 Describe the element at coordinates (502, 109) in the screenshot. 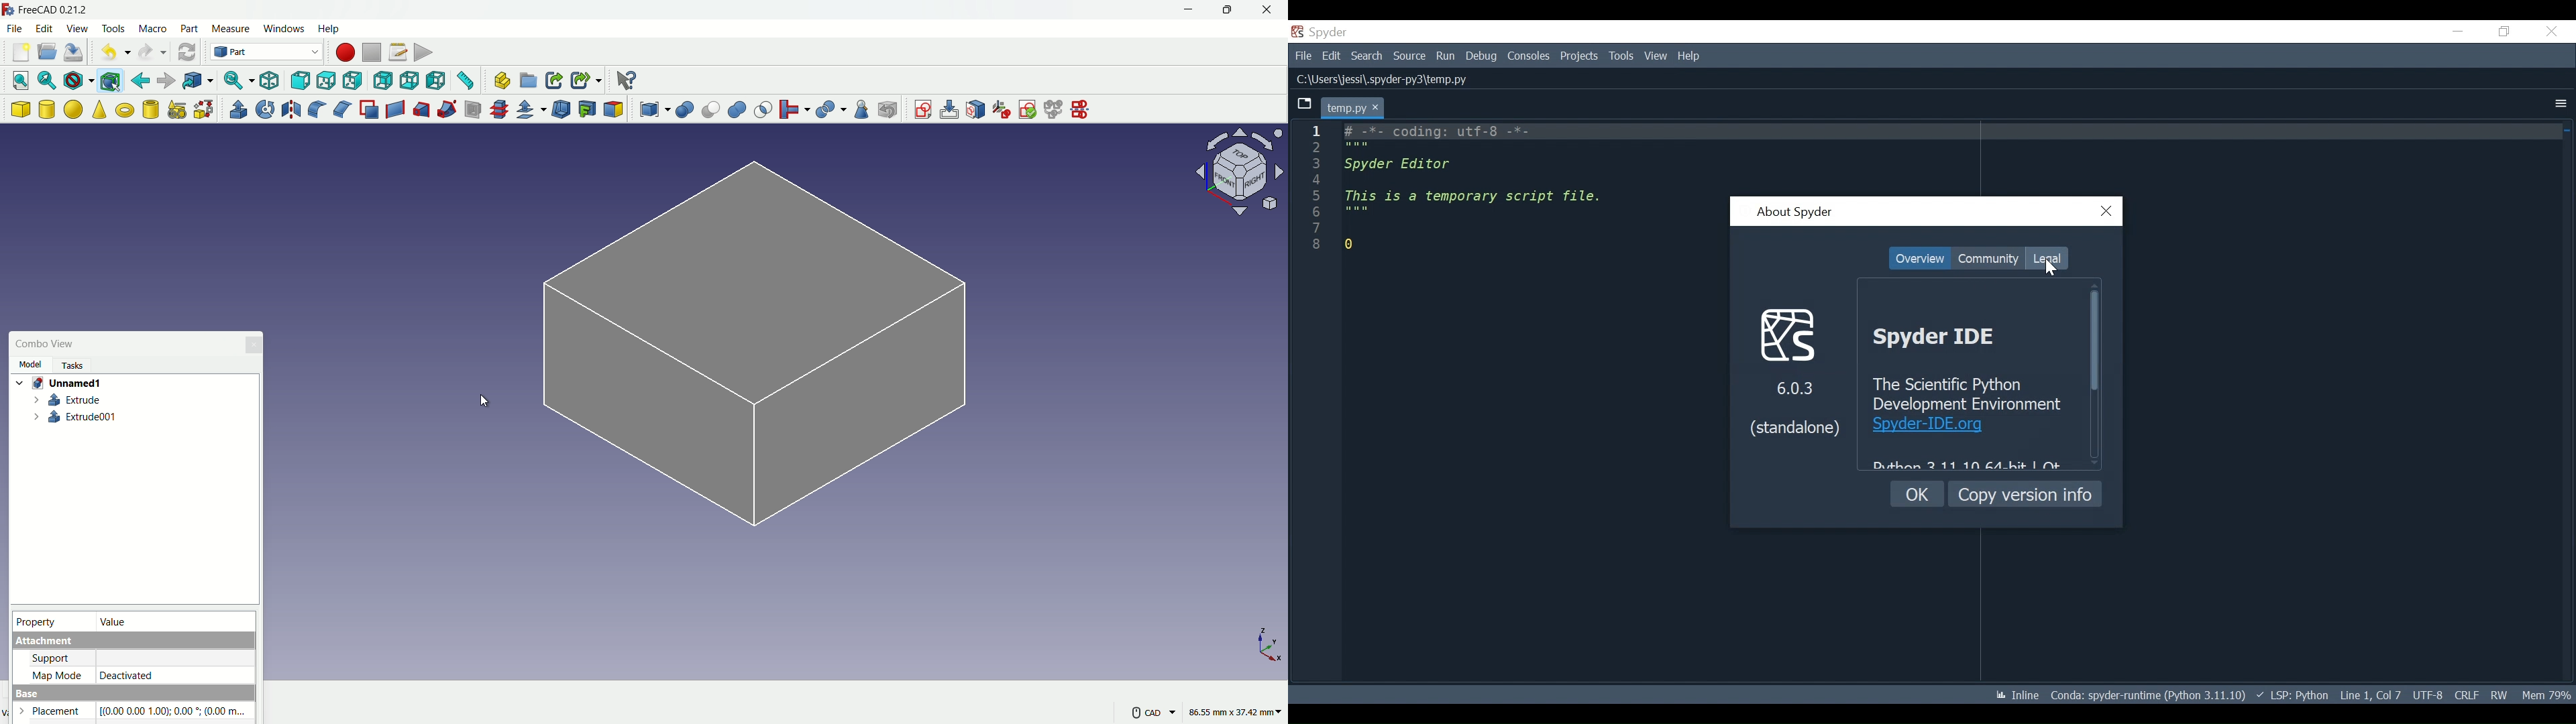

I see `cross section` at that location.